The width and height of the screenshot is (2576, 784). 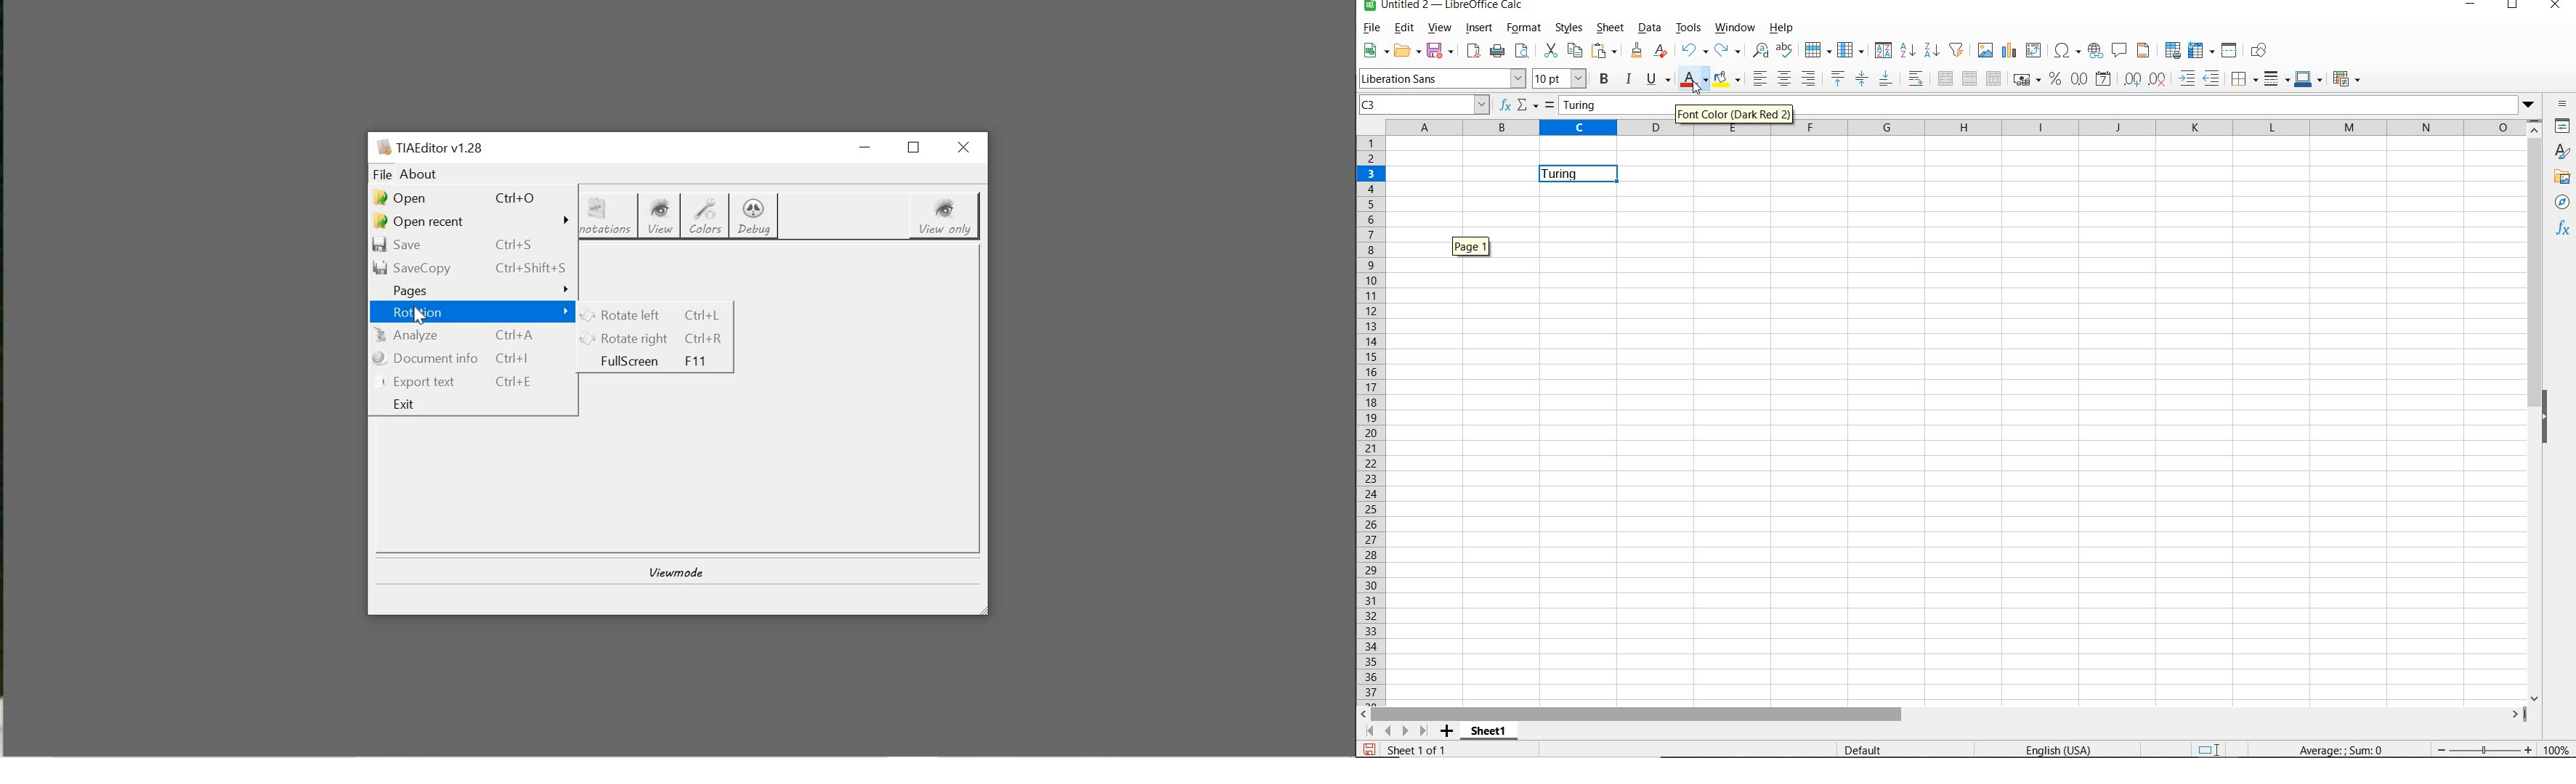 I want to click on CLEAR DIRECT FORMATTING, so click(x=1658, y=50).